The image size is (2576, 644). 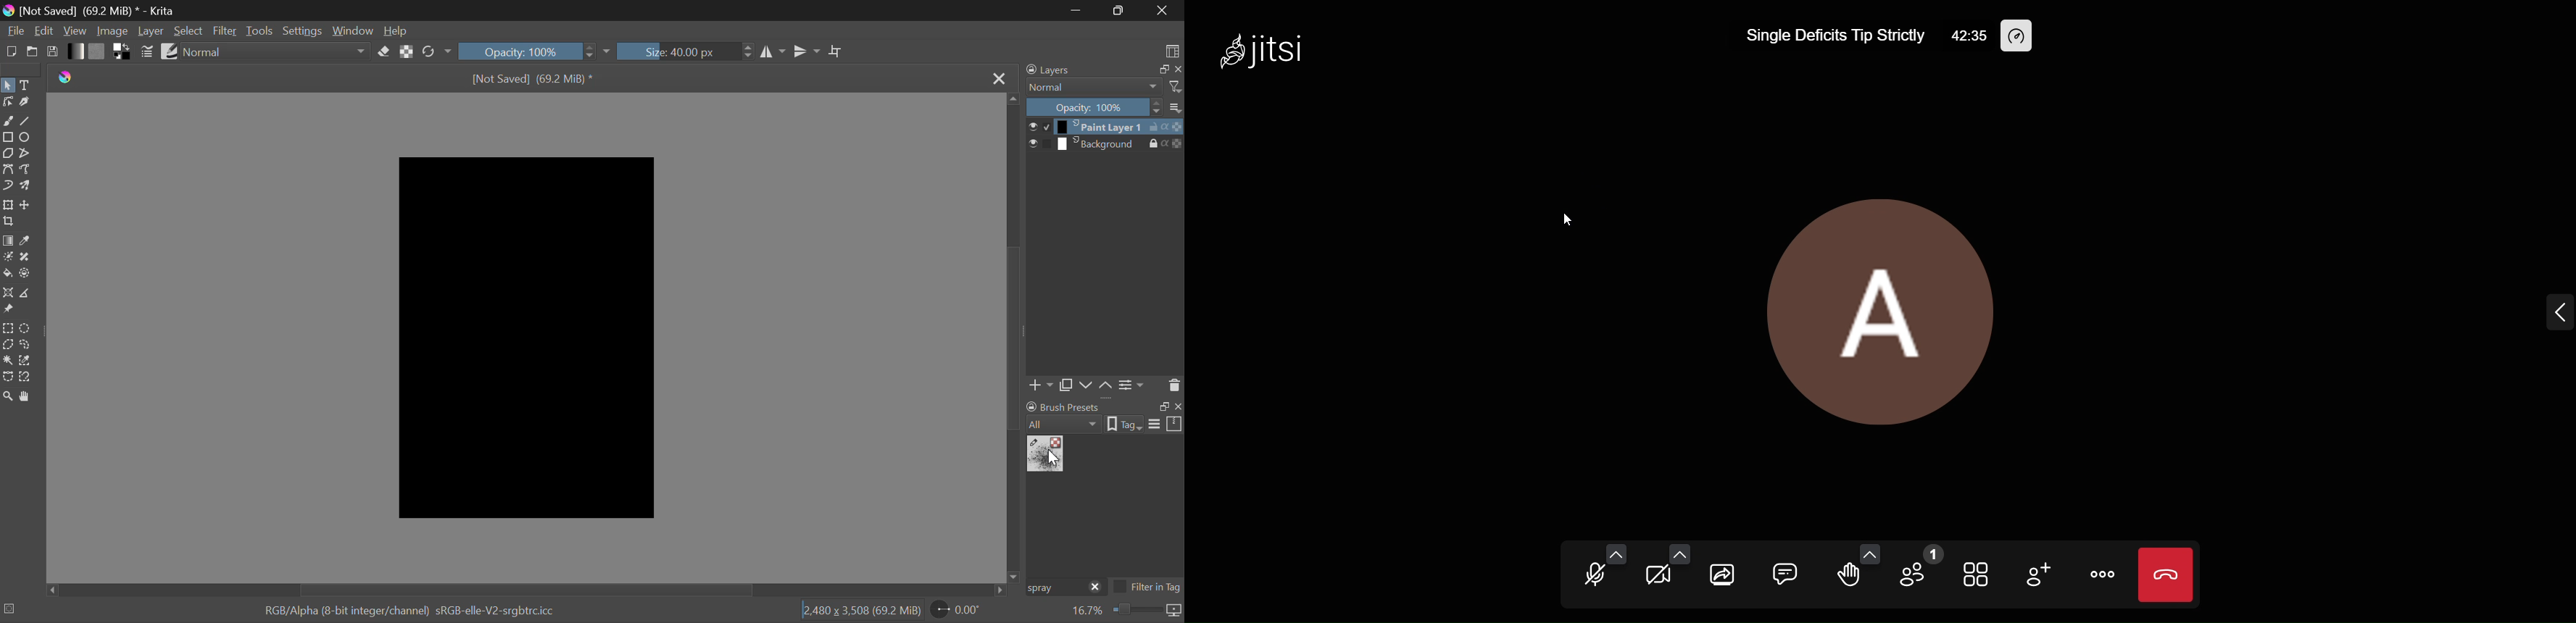 I want to click on cursor, so click(x=1563, y=227).